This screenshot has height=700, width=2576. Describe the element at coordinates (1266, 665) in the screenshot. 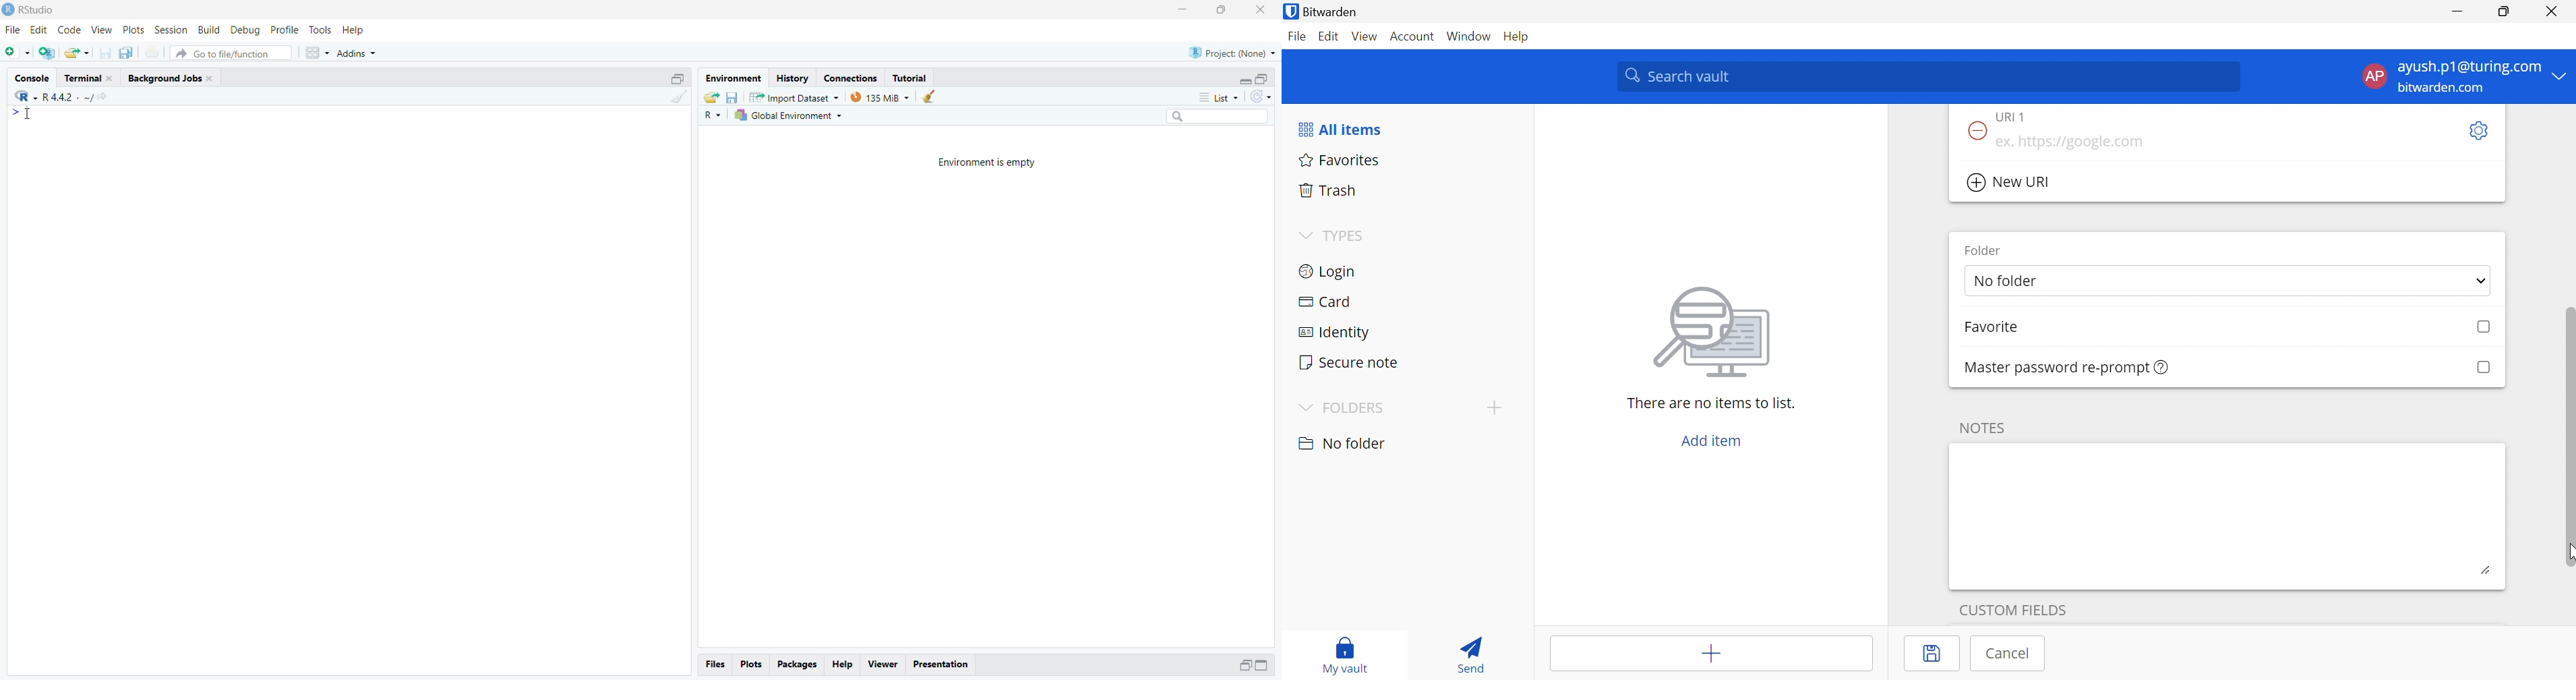

I see `Maximize` at that location.